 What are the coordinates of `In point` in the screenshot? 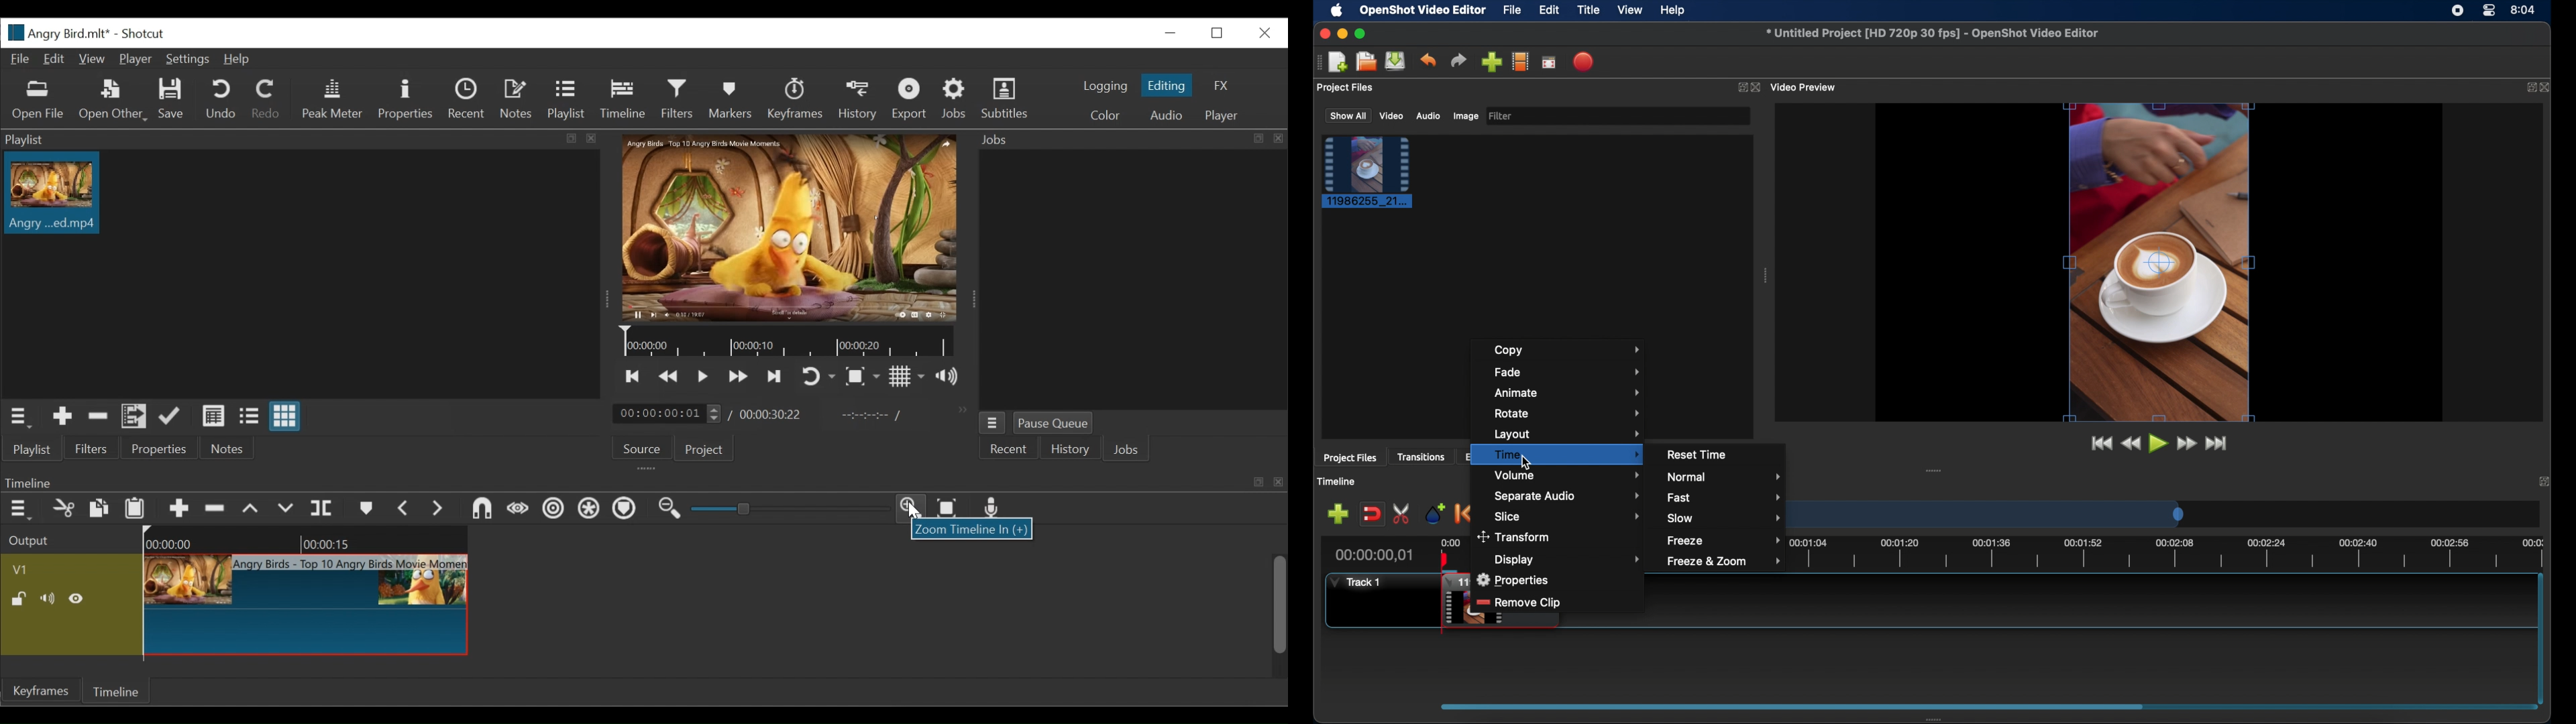 It's located at (871, 415).